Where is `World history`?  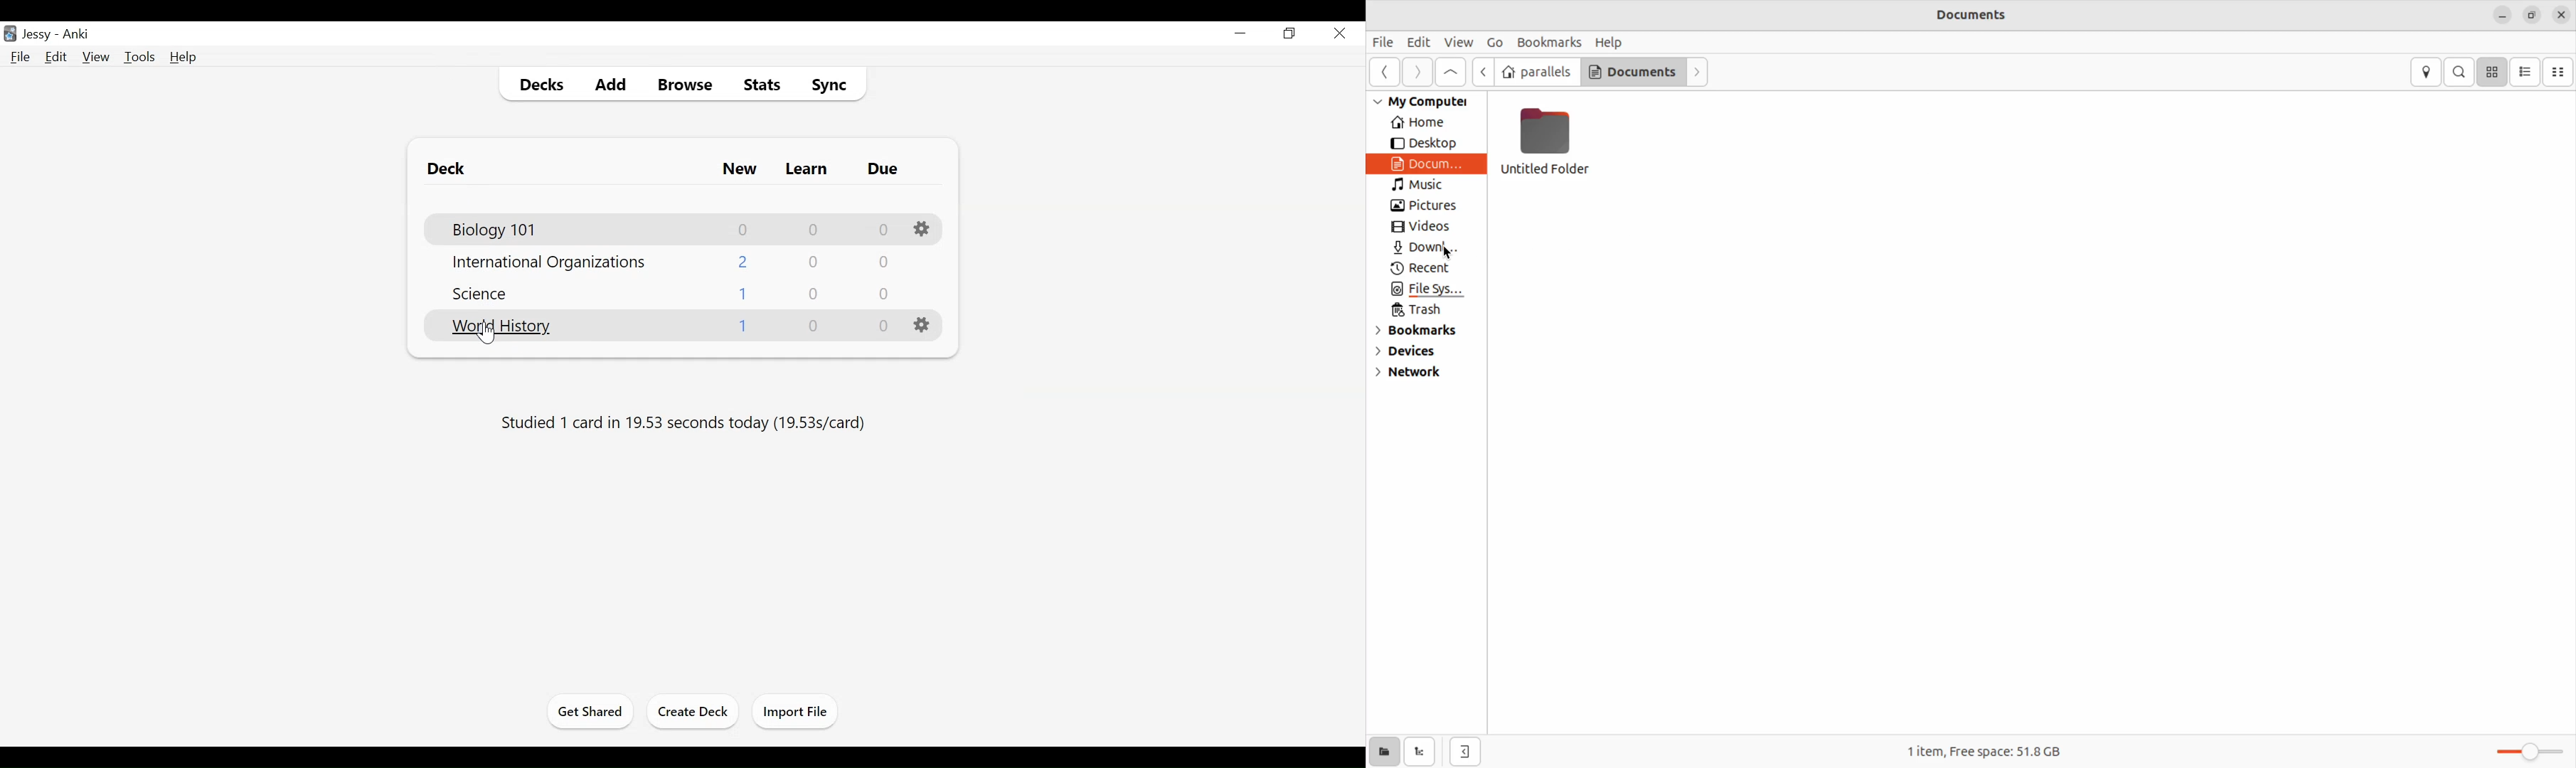 World history is located at coordinates (500, 327).